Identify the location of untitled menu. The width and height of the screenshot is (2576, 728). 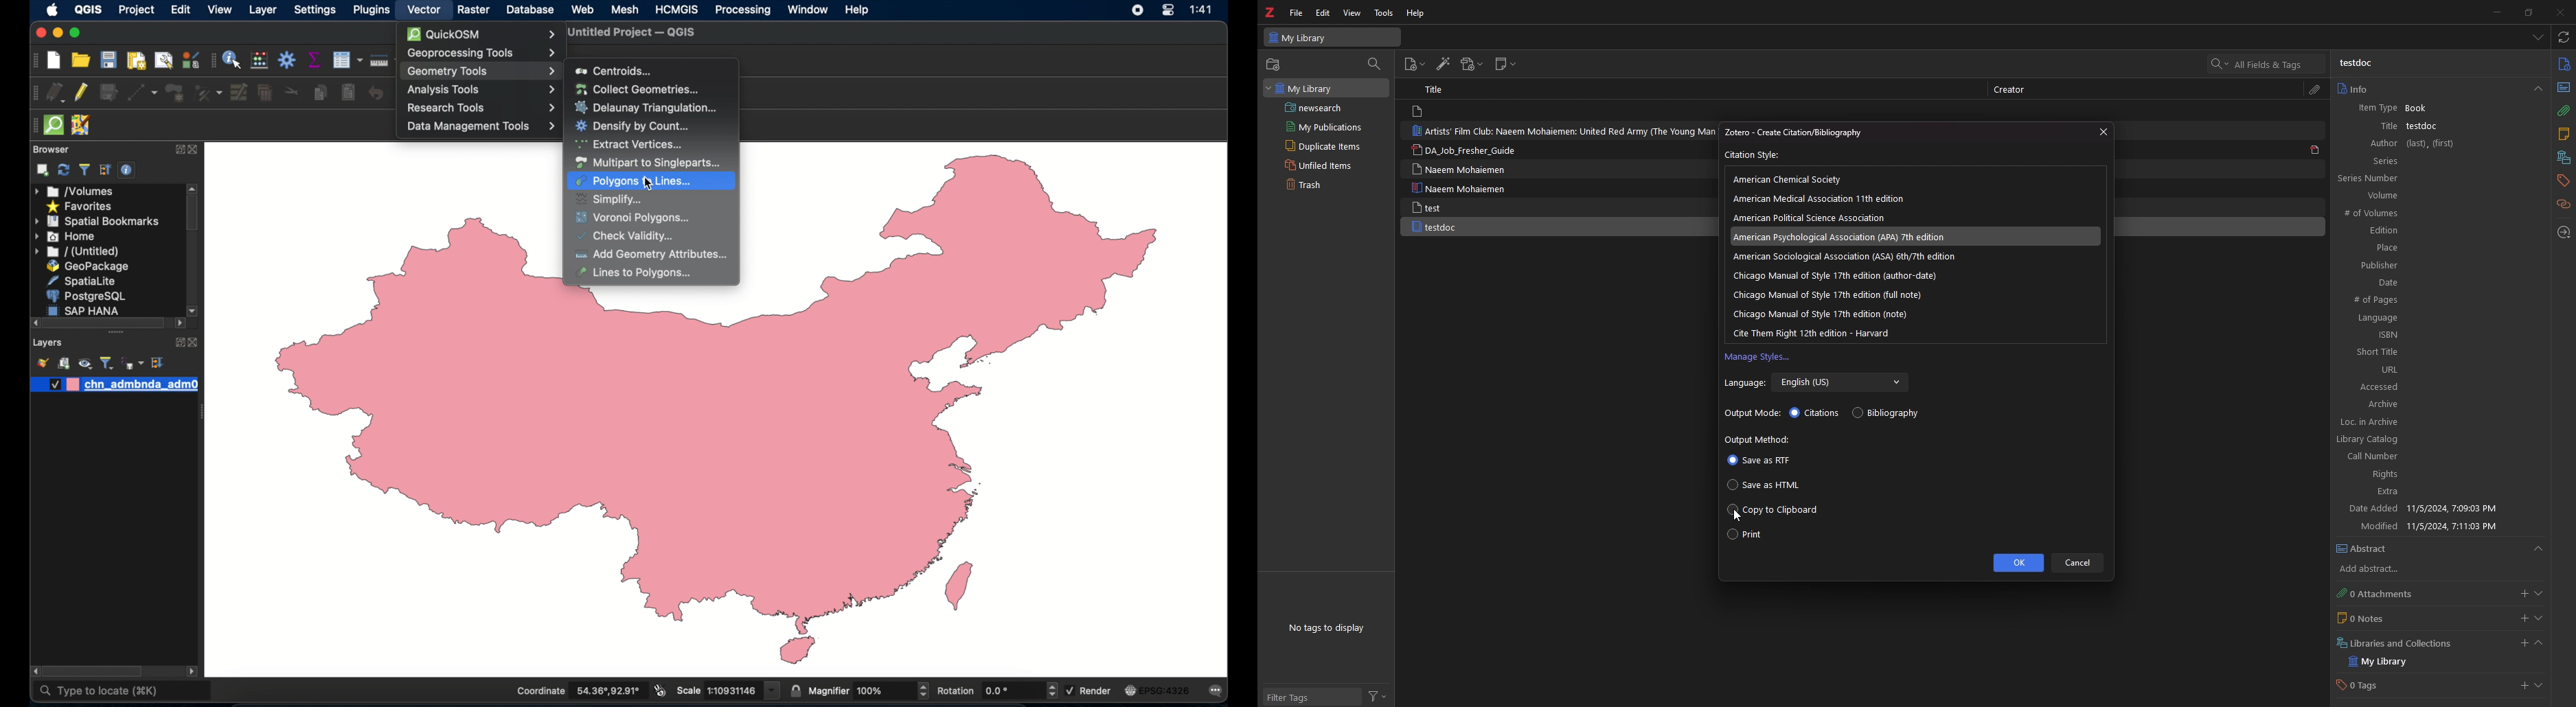
(77, 252).